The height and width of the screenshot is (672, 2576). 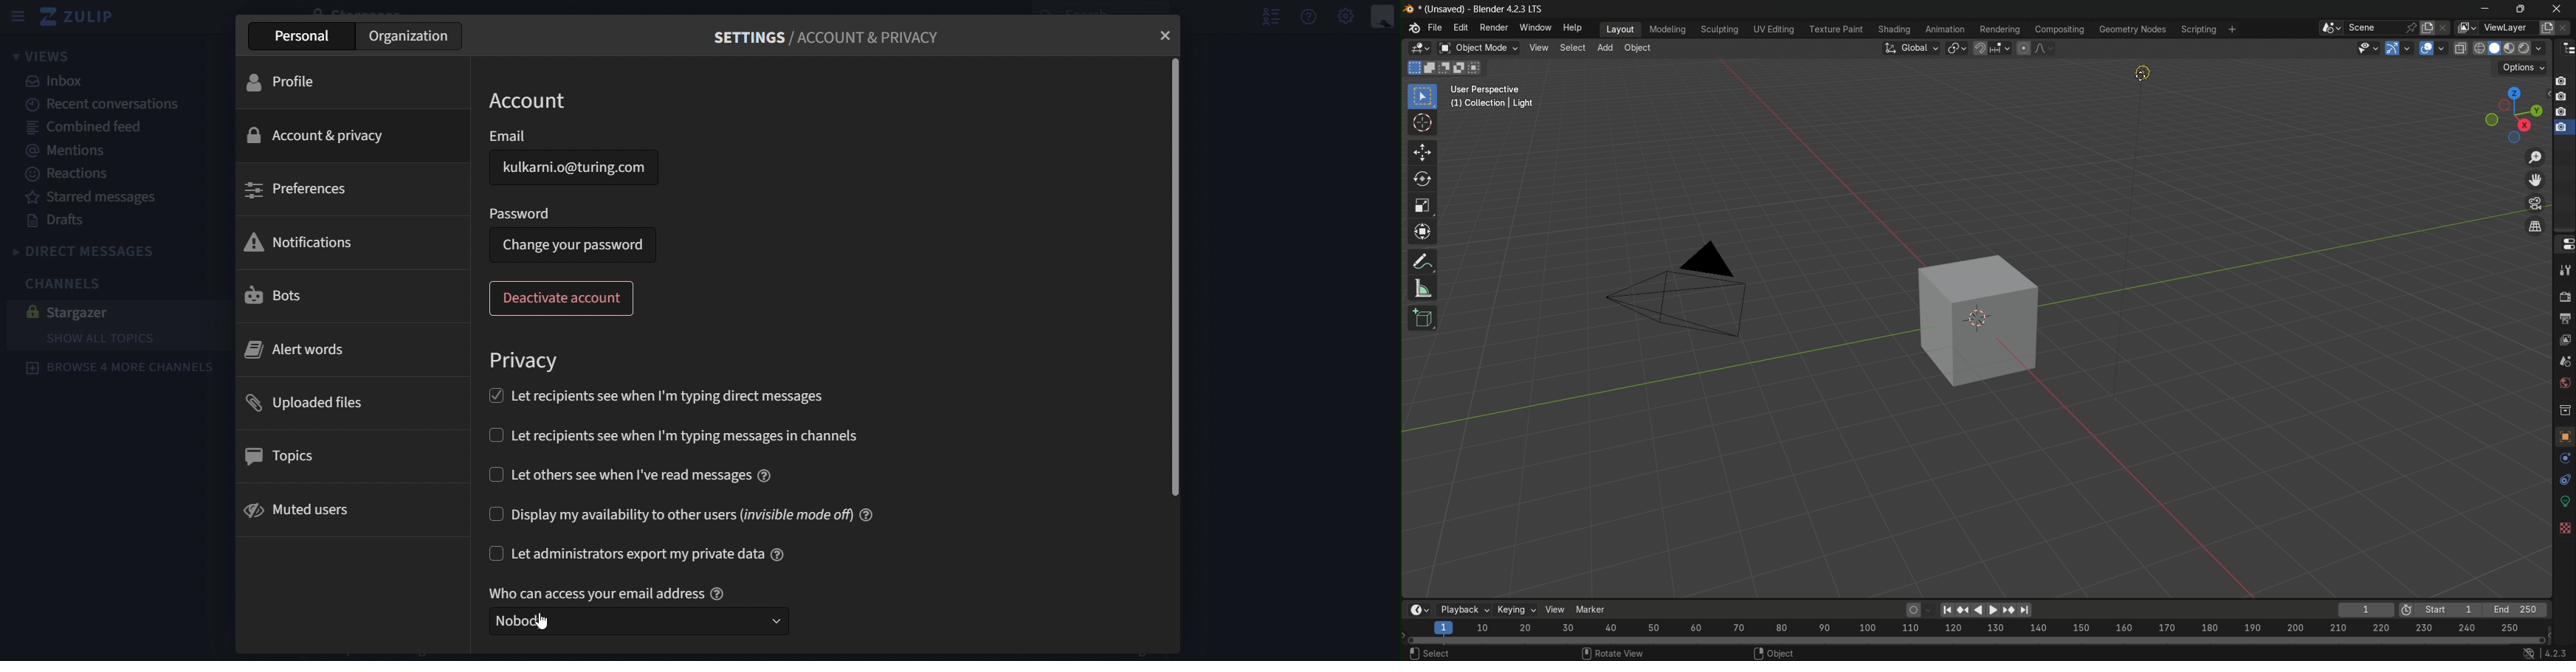 What do you see at coordinates (2565, 361) in the screenshot?
I see `scene` at bounding box center [2565, 361].